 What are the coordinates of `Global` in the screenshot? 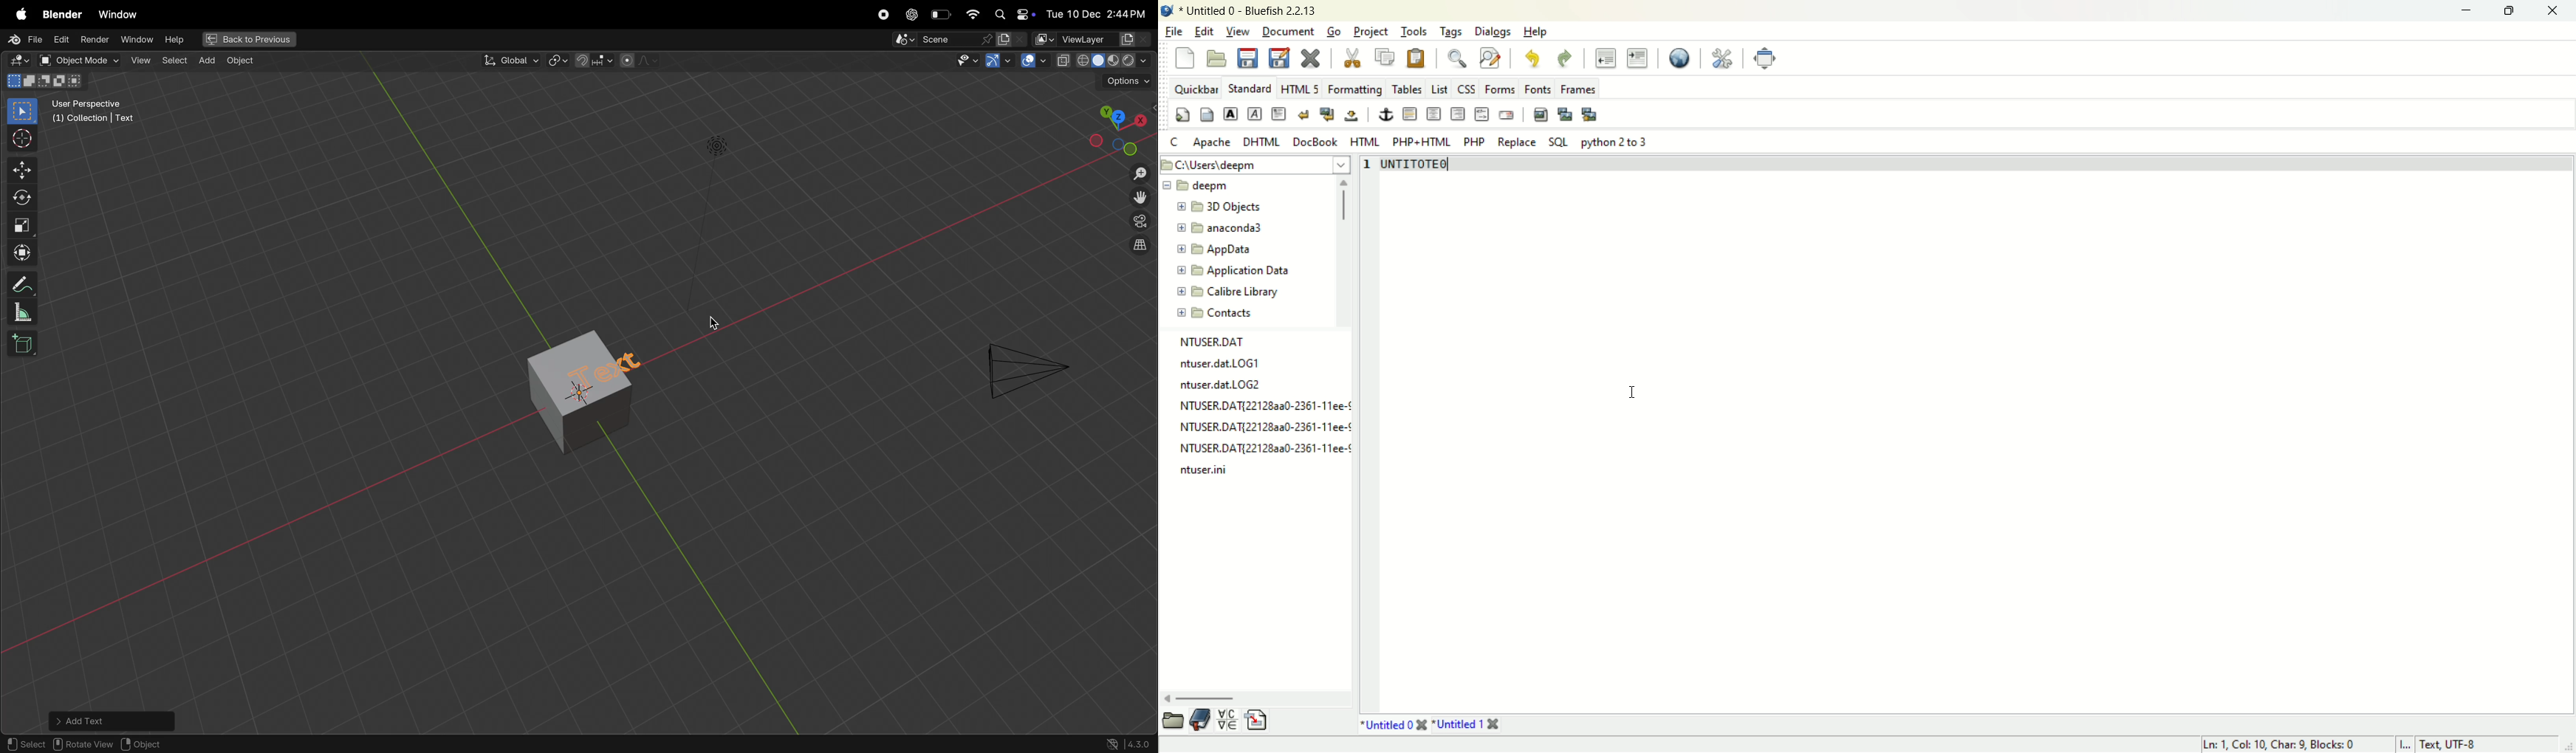 It's located at (509, 61).